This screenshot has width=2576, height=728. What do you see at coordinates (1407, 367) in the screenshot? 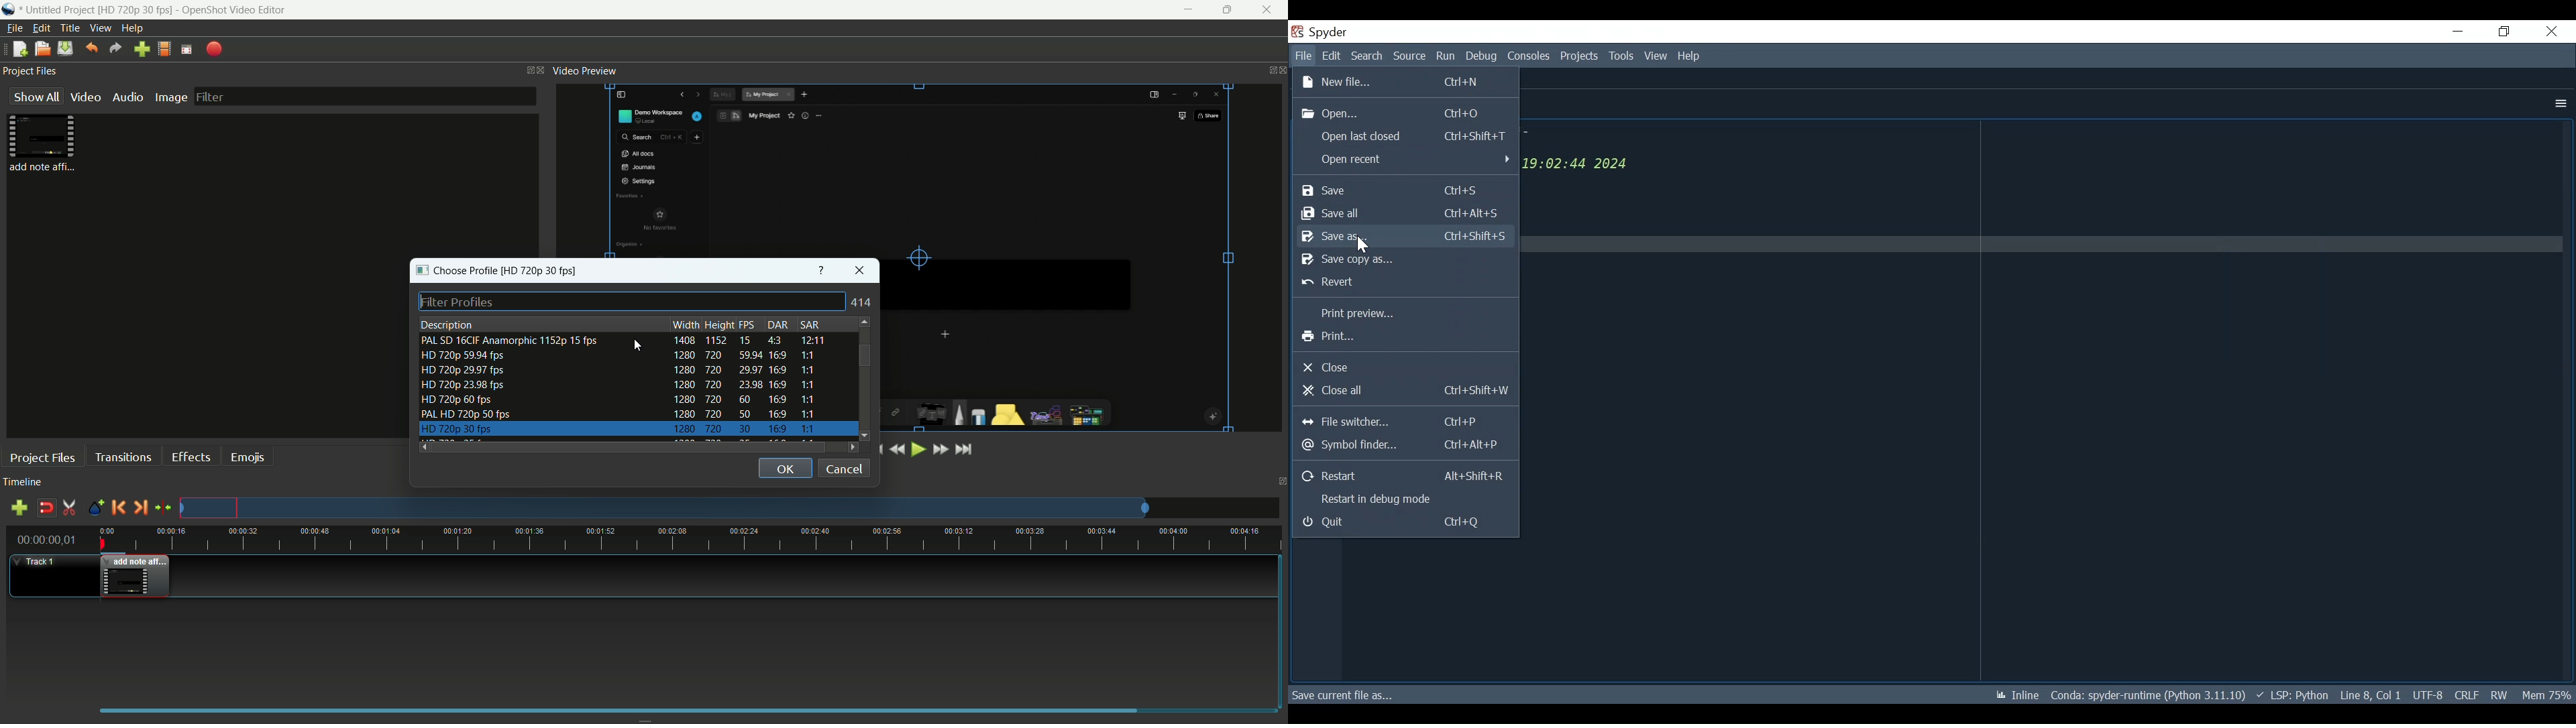
I see `Close` at bounding box center [1407, 367].